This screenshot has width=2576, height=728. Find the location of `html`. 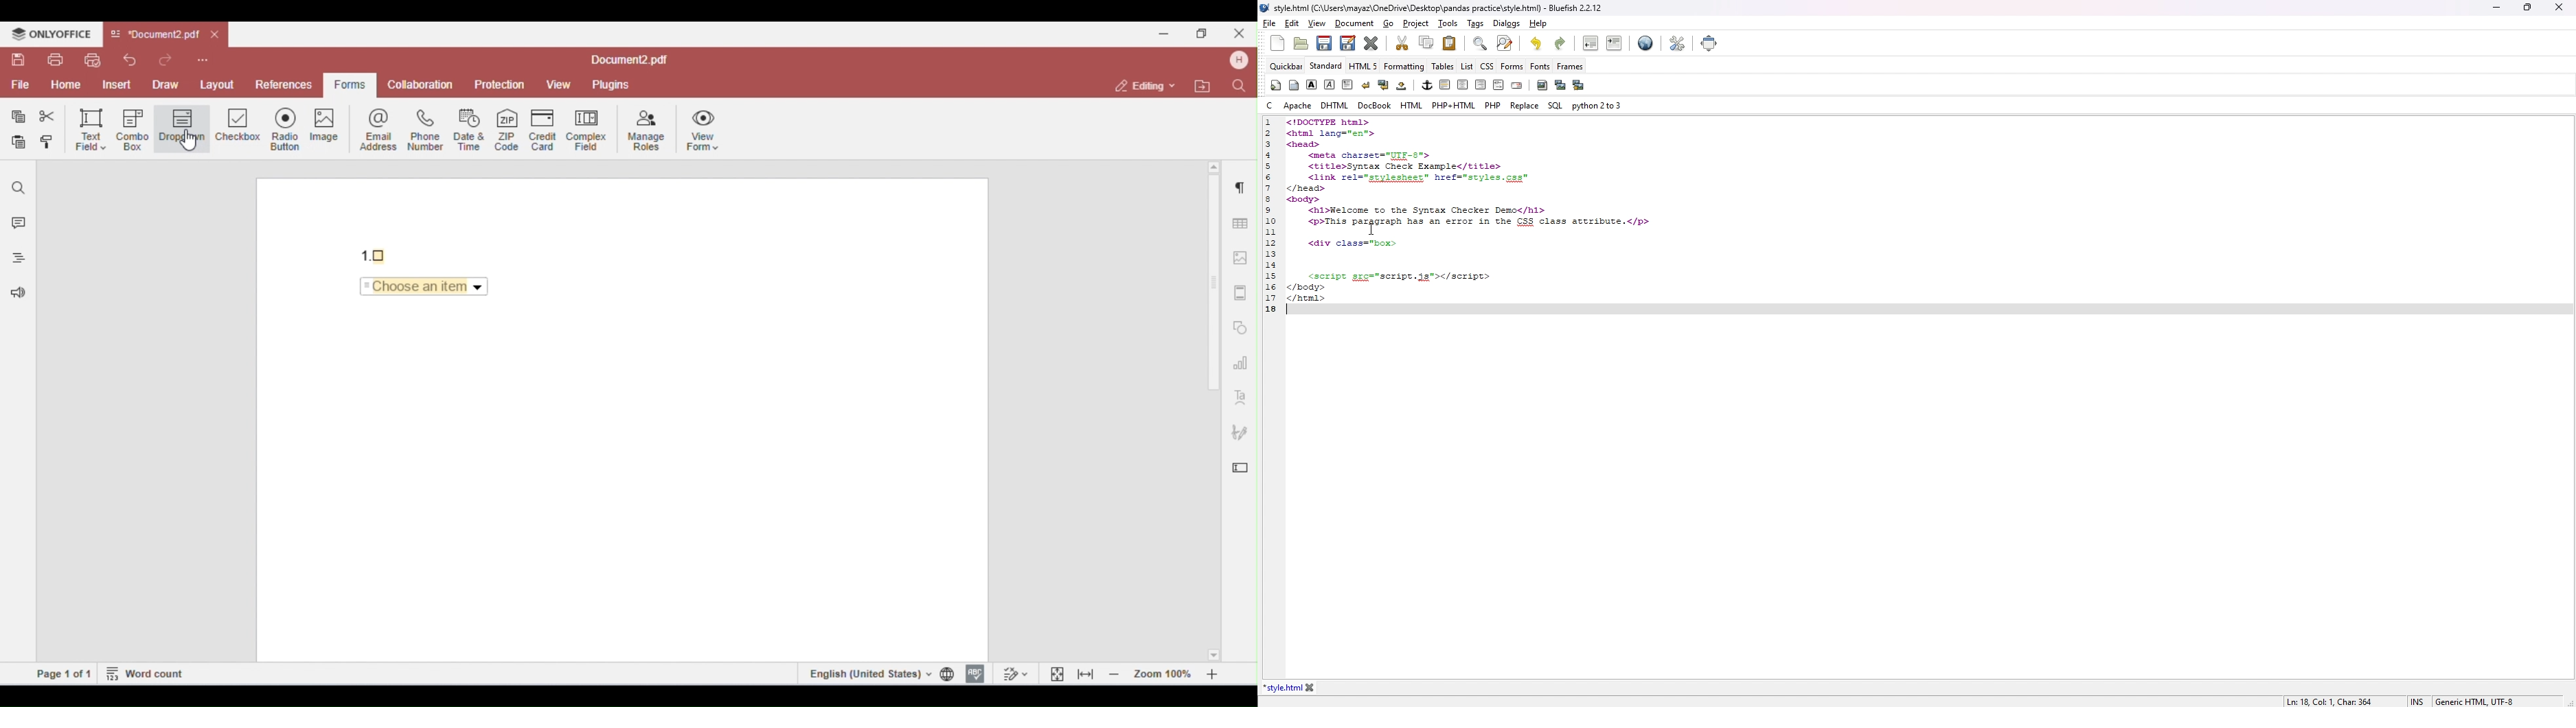

html is located at coordinates (1411, 105).